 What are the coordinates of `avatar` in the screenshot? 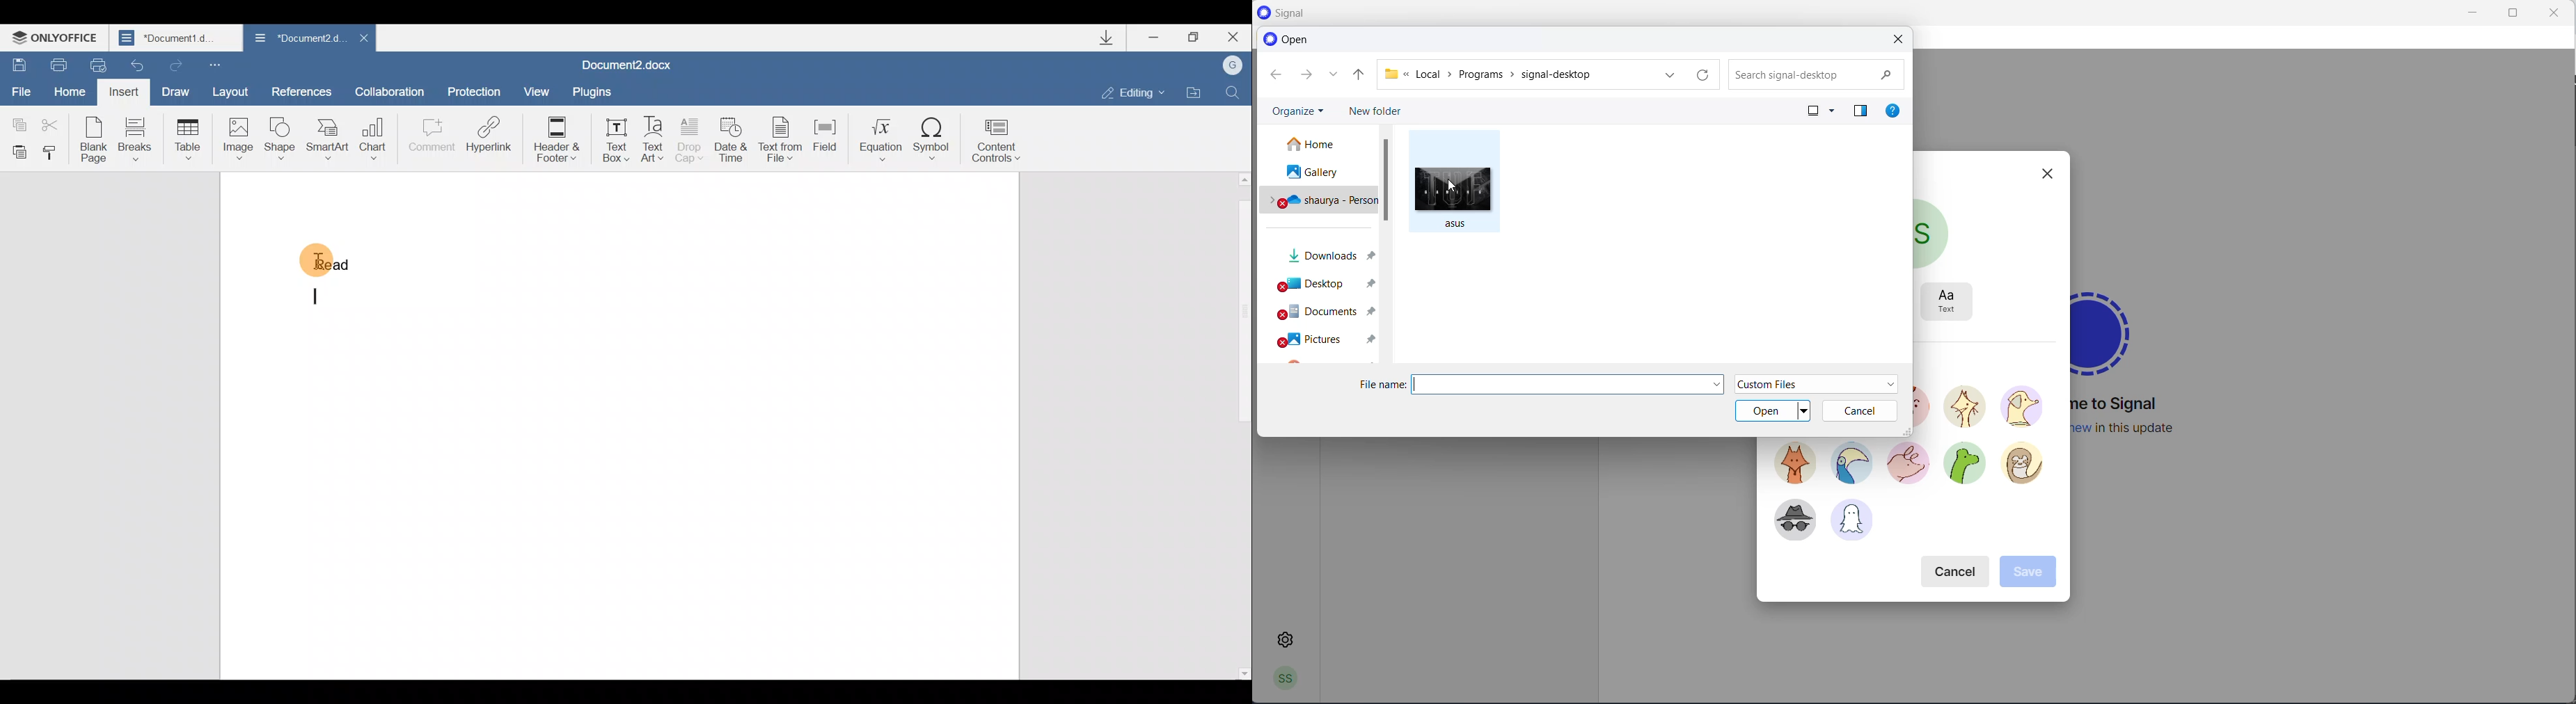 It's located at (2025, 468).